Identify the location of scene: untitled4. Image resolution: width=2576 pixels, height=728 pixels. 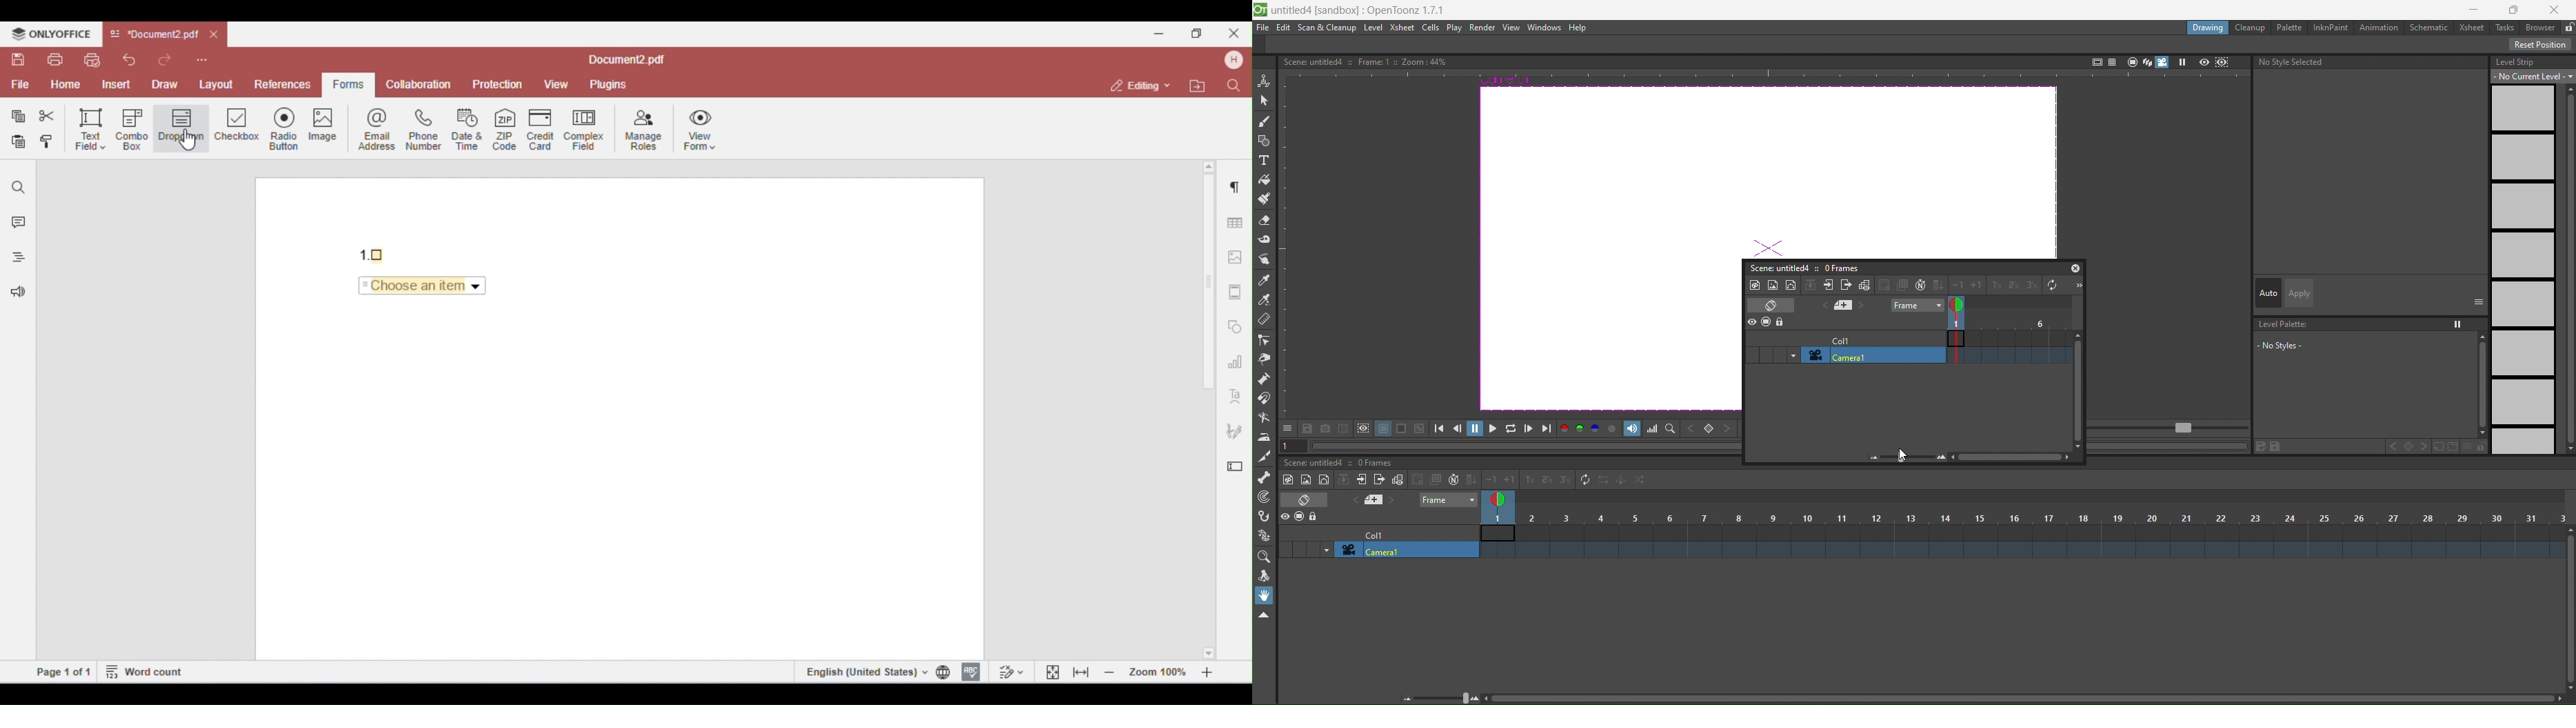
(1777, 267).